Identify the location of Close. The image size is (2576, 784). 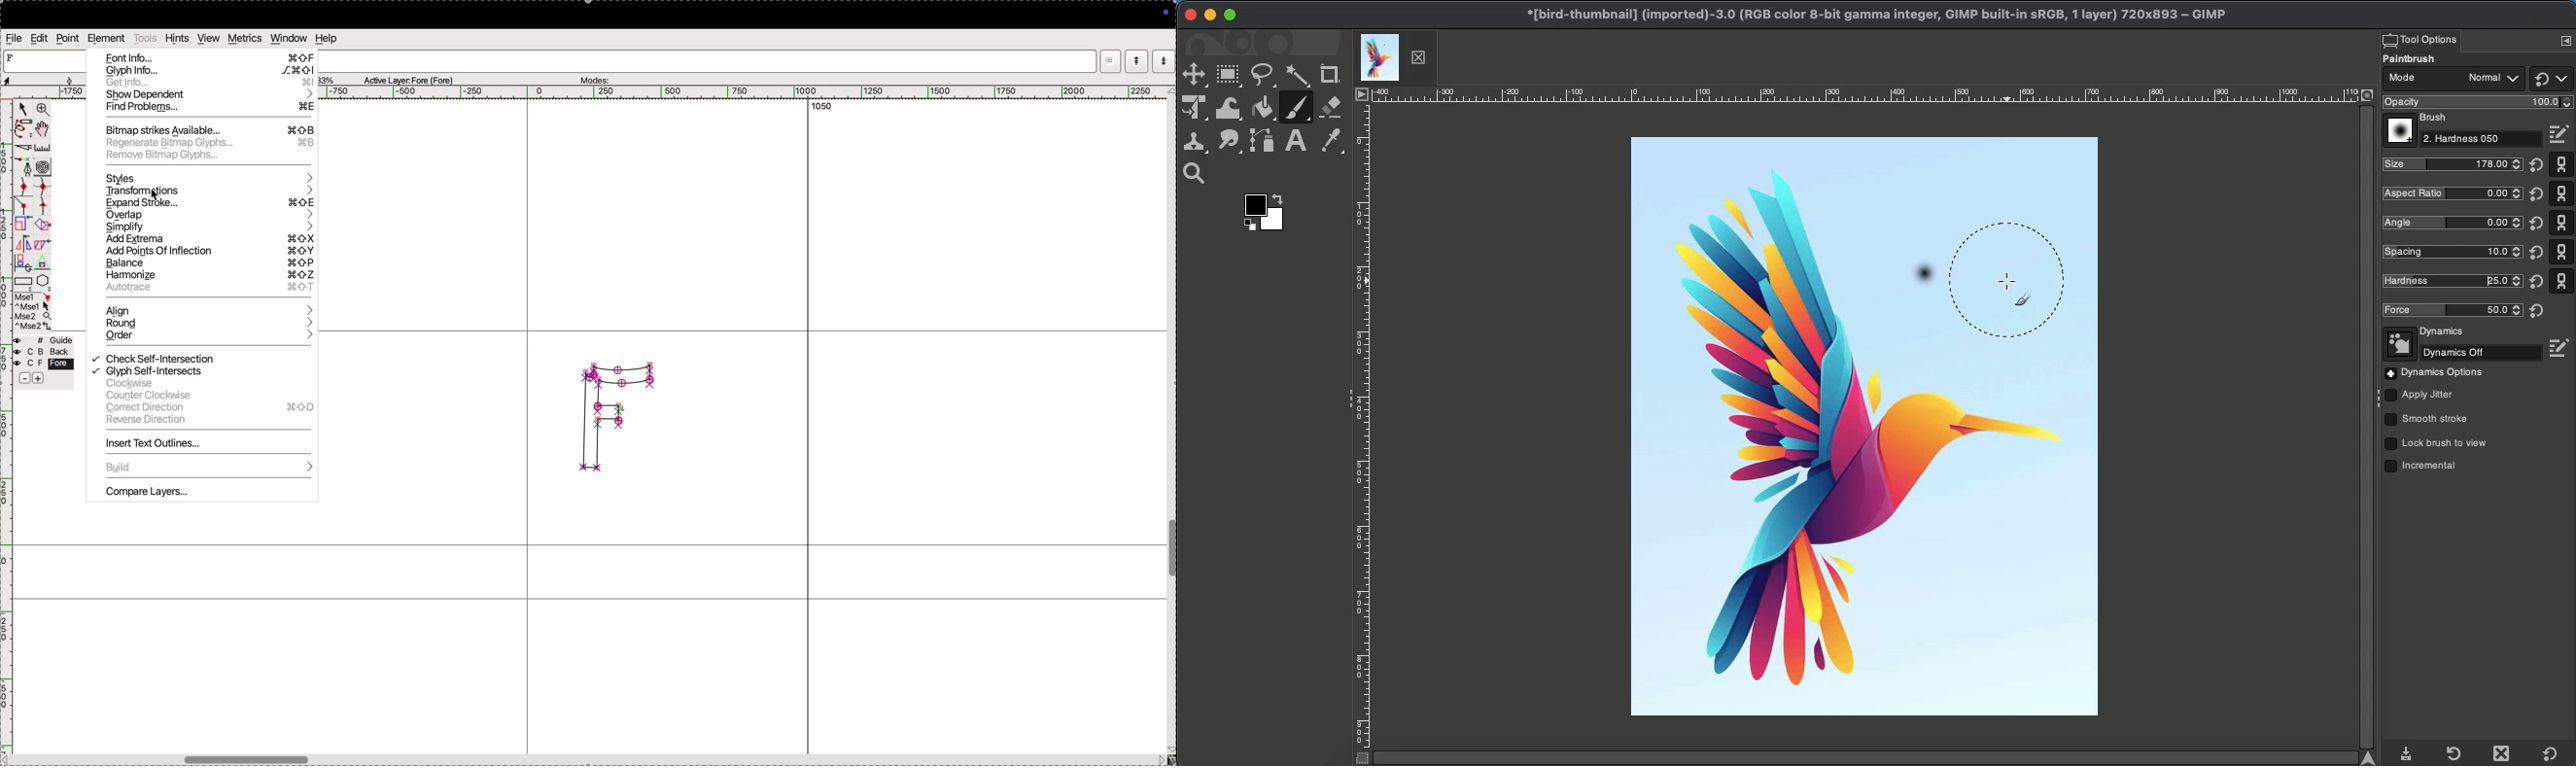
(2505, 753).